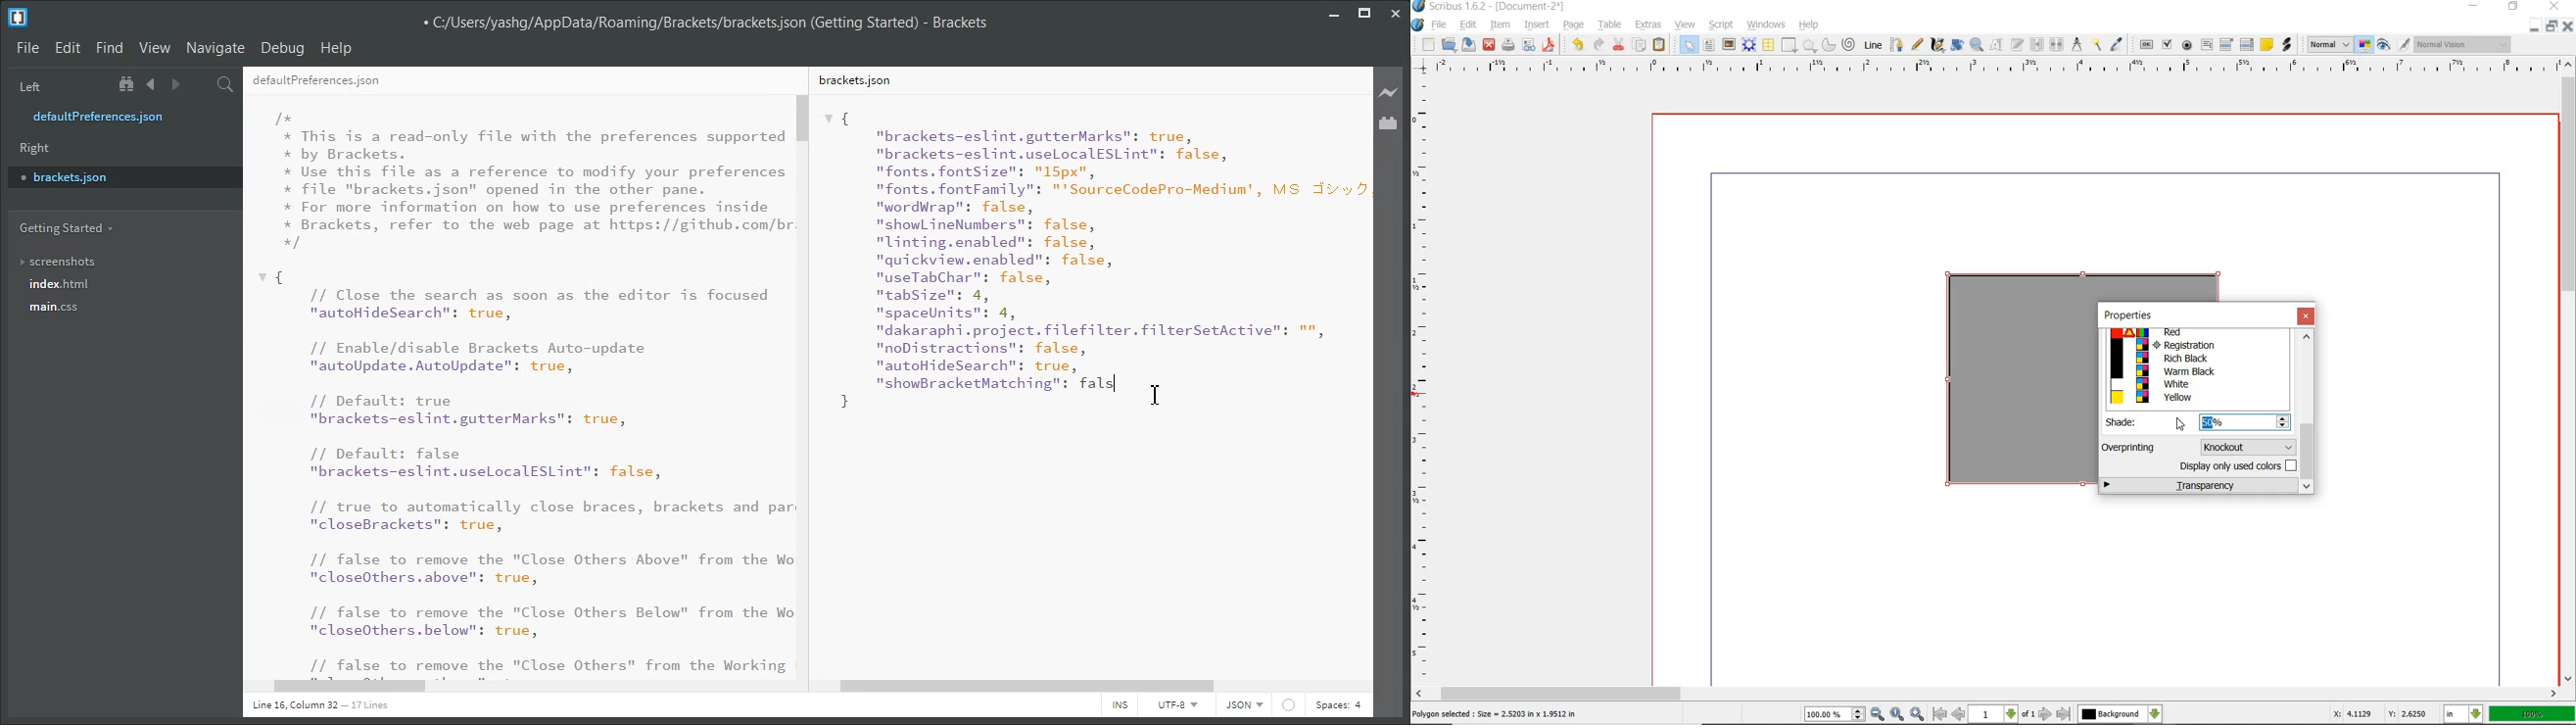  I want to click on CLOSE, so click(2556, 8).